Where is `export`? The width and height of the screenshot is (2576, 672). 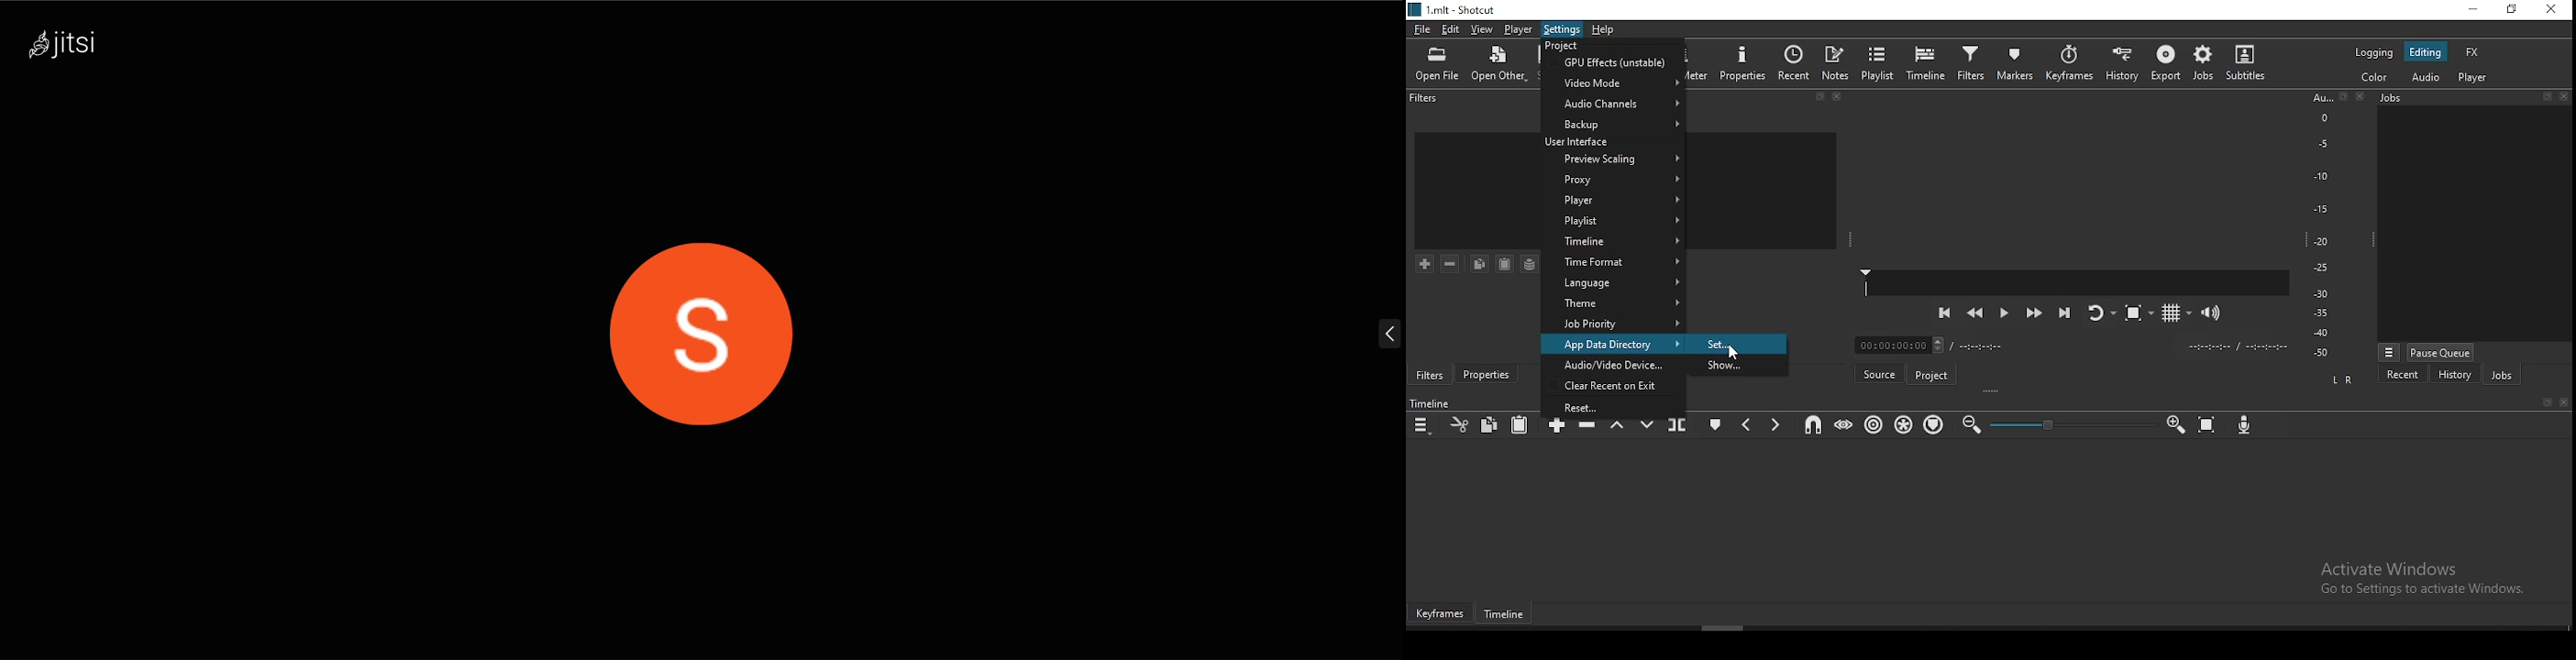 export is located at coordinates (2164, 66).